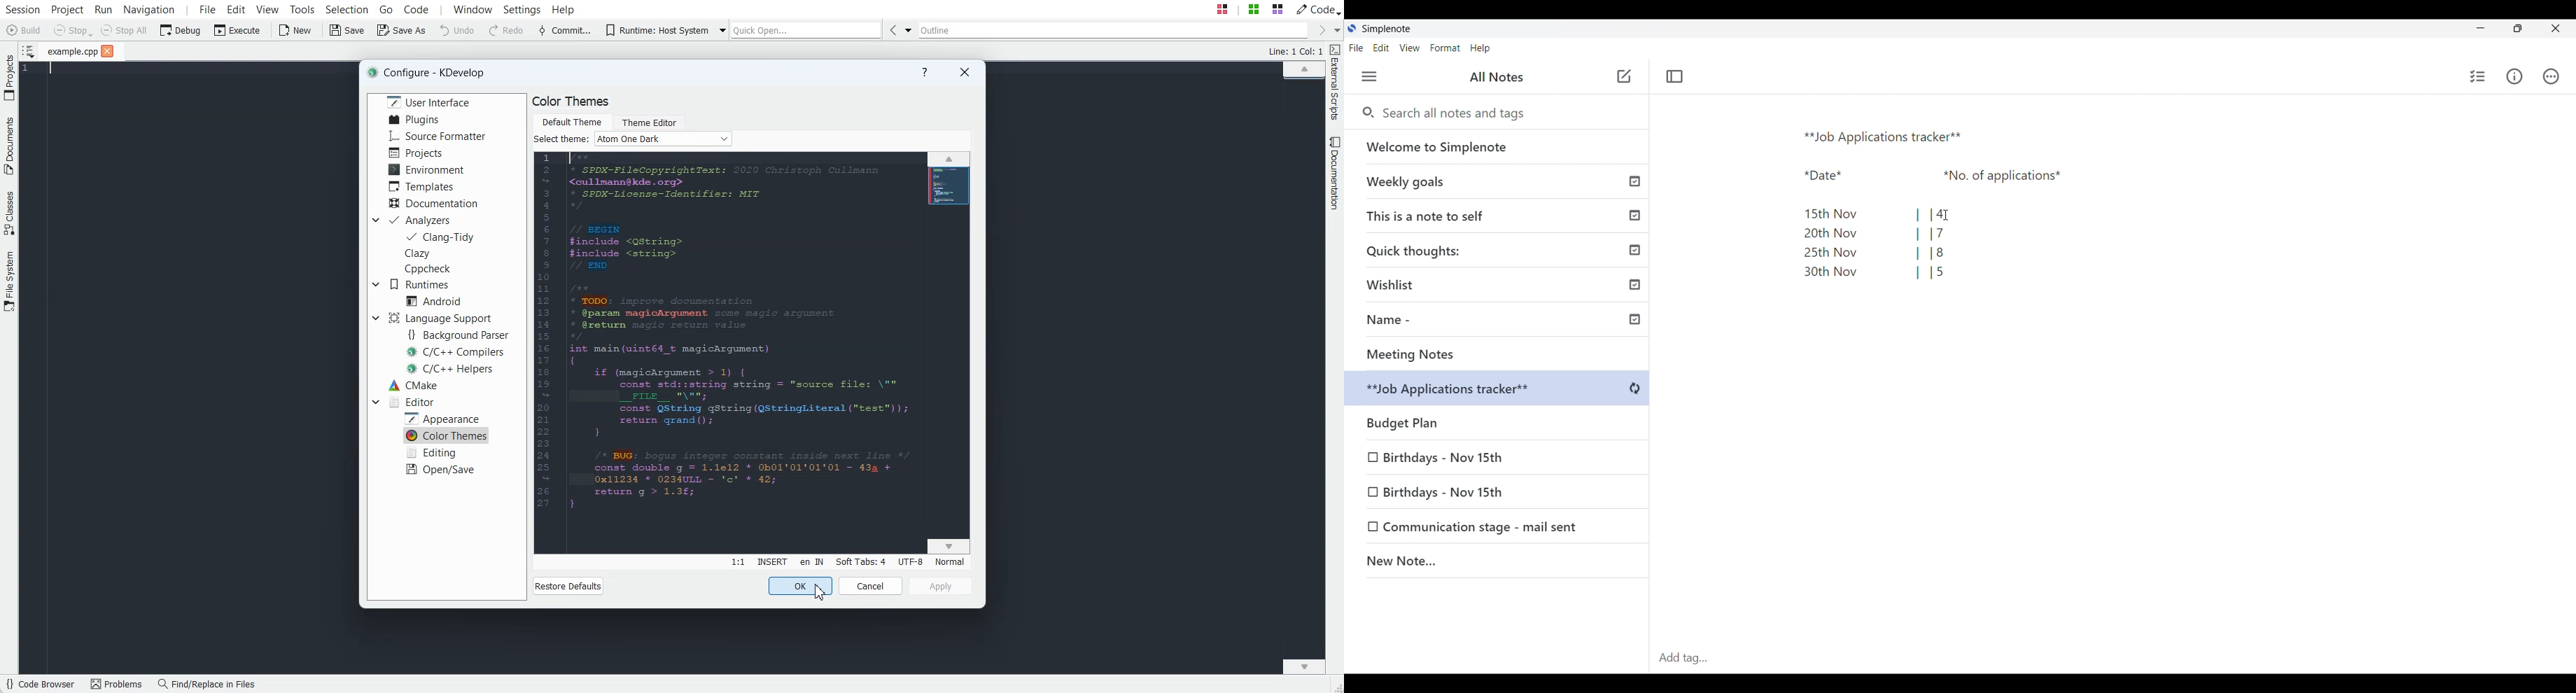  What do you see at coordinates (1369, 76) in the screenshot?
I see `Menu` at bounding box center [1369, 76].